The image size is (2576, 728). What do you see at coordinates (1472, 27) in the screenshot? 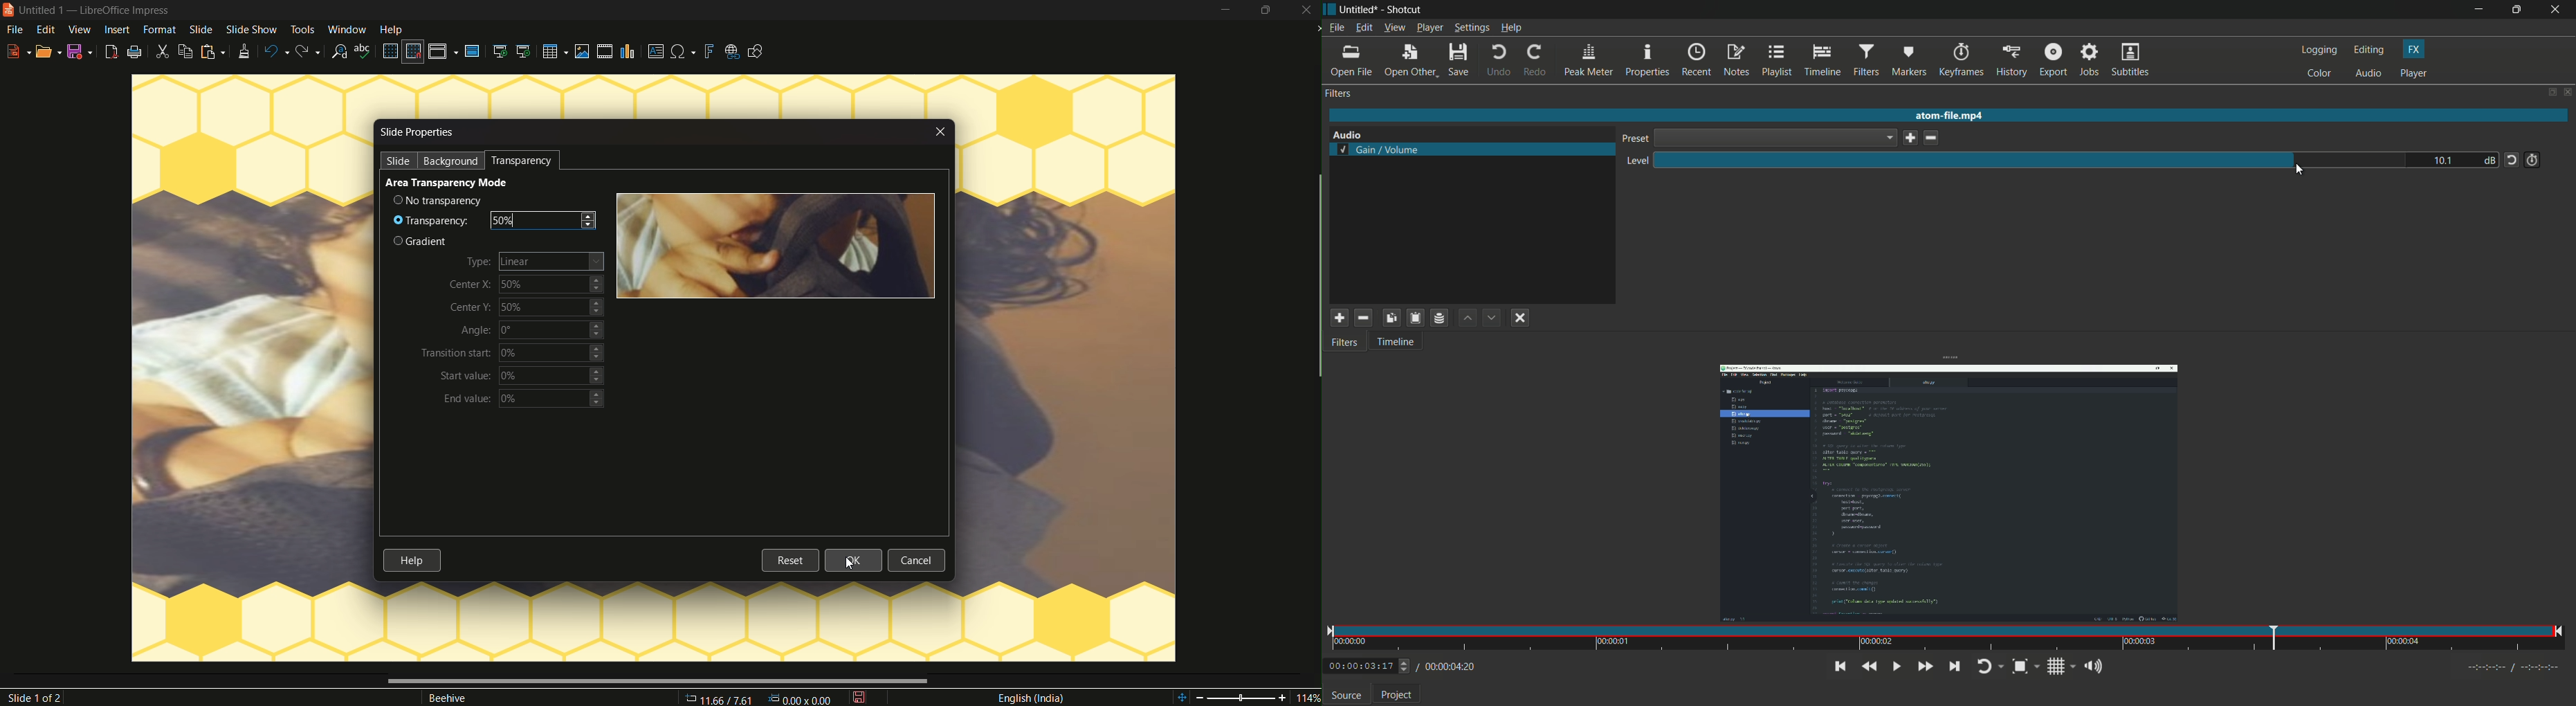
I see `settings menu` at bounding box center [1472, 27].